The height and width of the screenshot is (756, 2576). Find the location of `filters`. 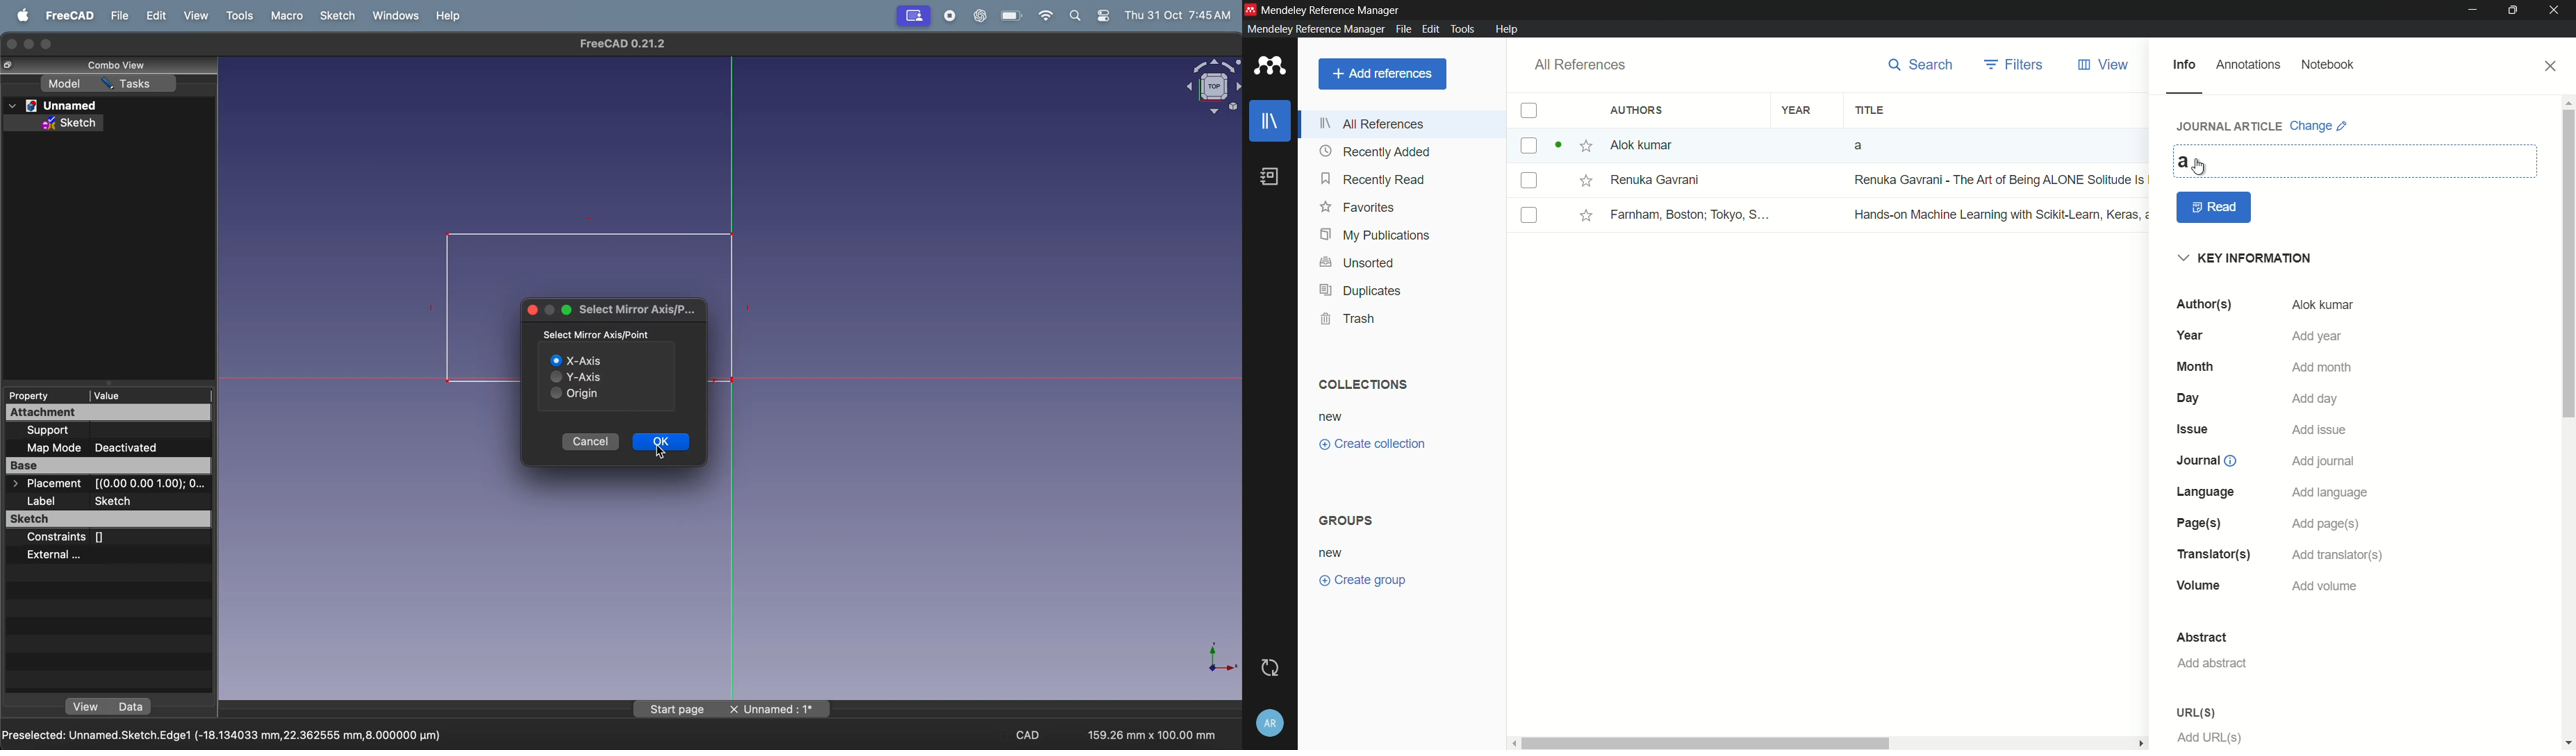

filters is located at coordinates (2015, 65).